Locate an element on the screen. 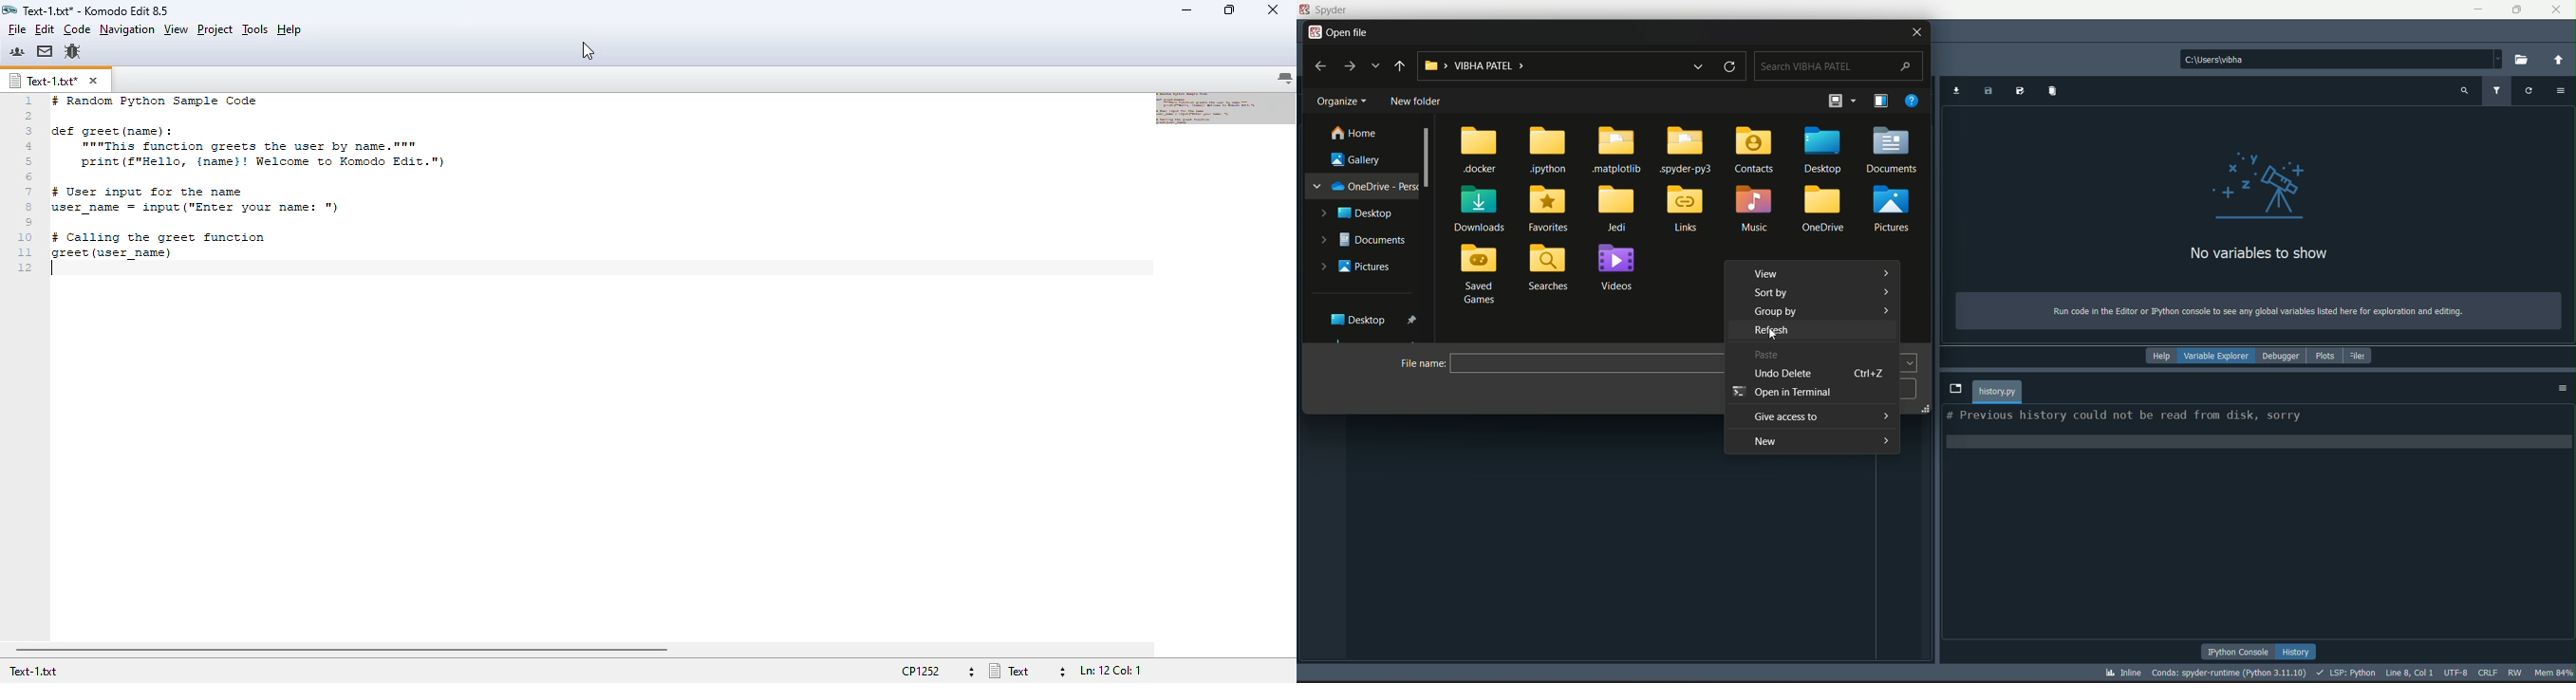  arrow is located at coordinates (1885, 415).